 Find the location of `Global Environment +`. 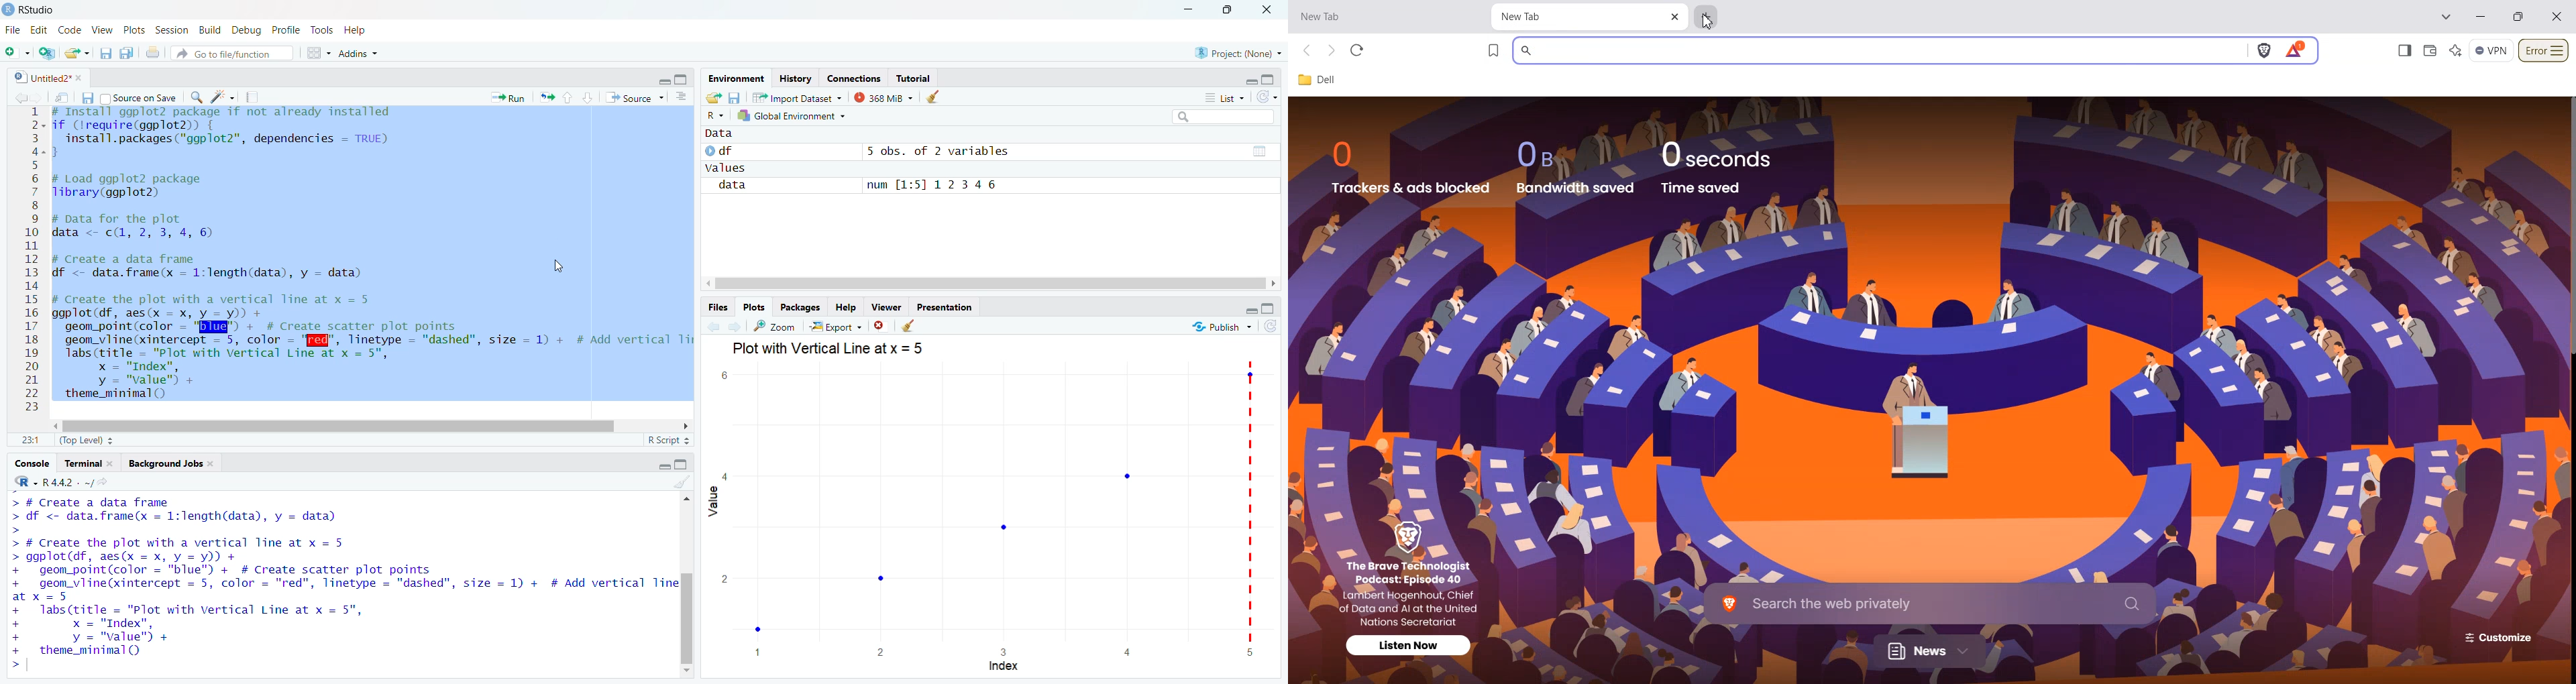

Global Environment + is located at coordinates (792, 116).